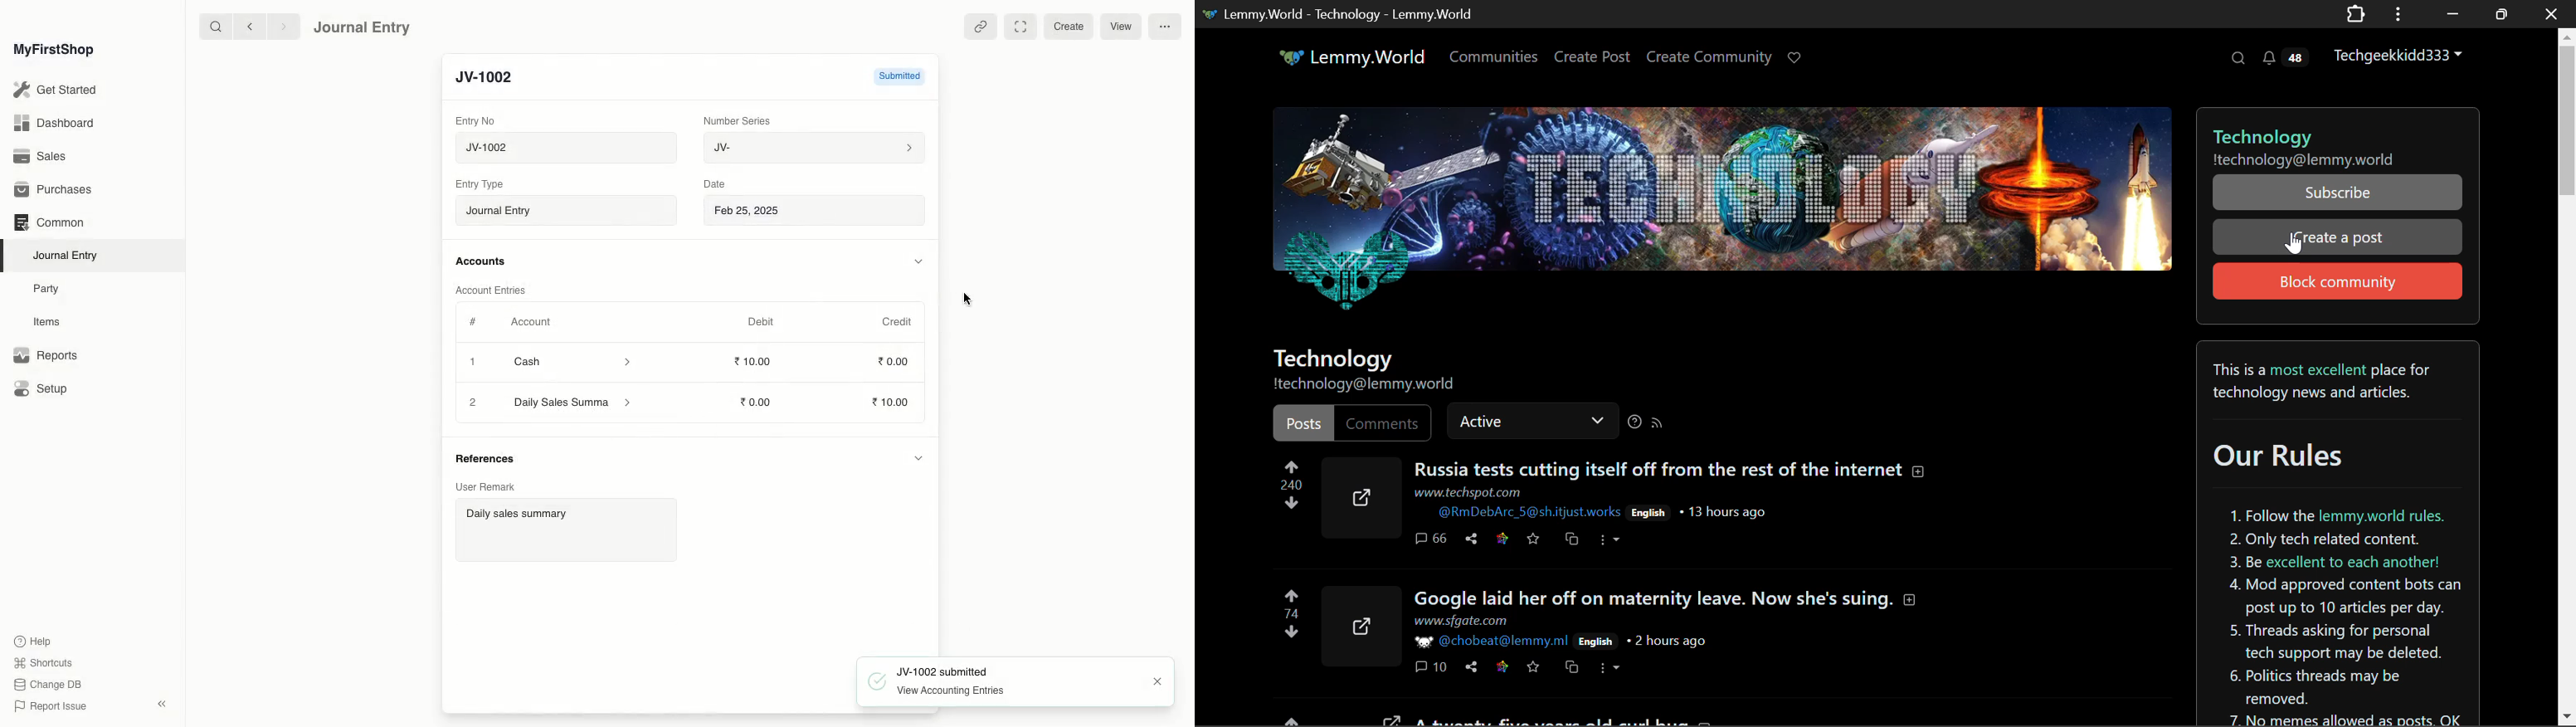 This screenshot has width=2576, height=728. Describe the element at coordinates (48, 222) in the screenshot. I see `Common` at that location.